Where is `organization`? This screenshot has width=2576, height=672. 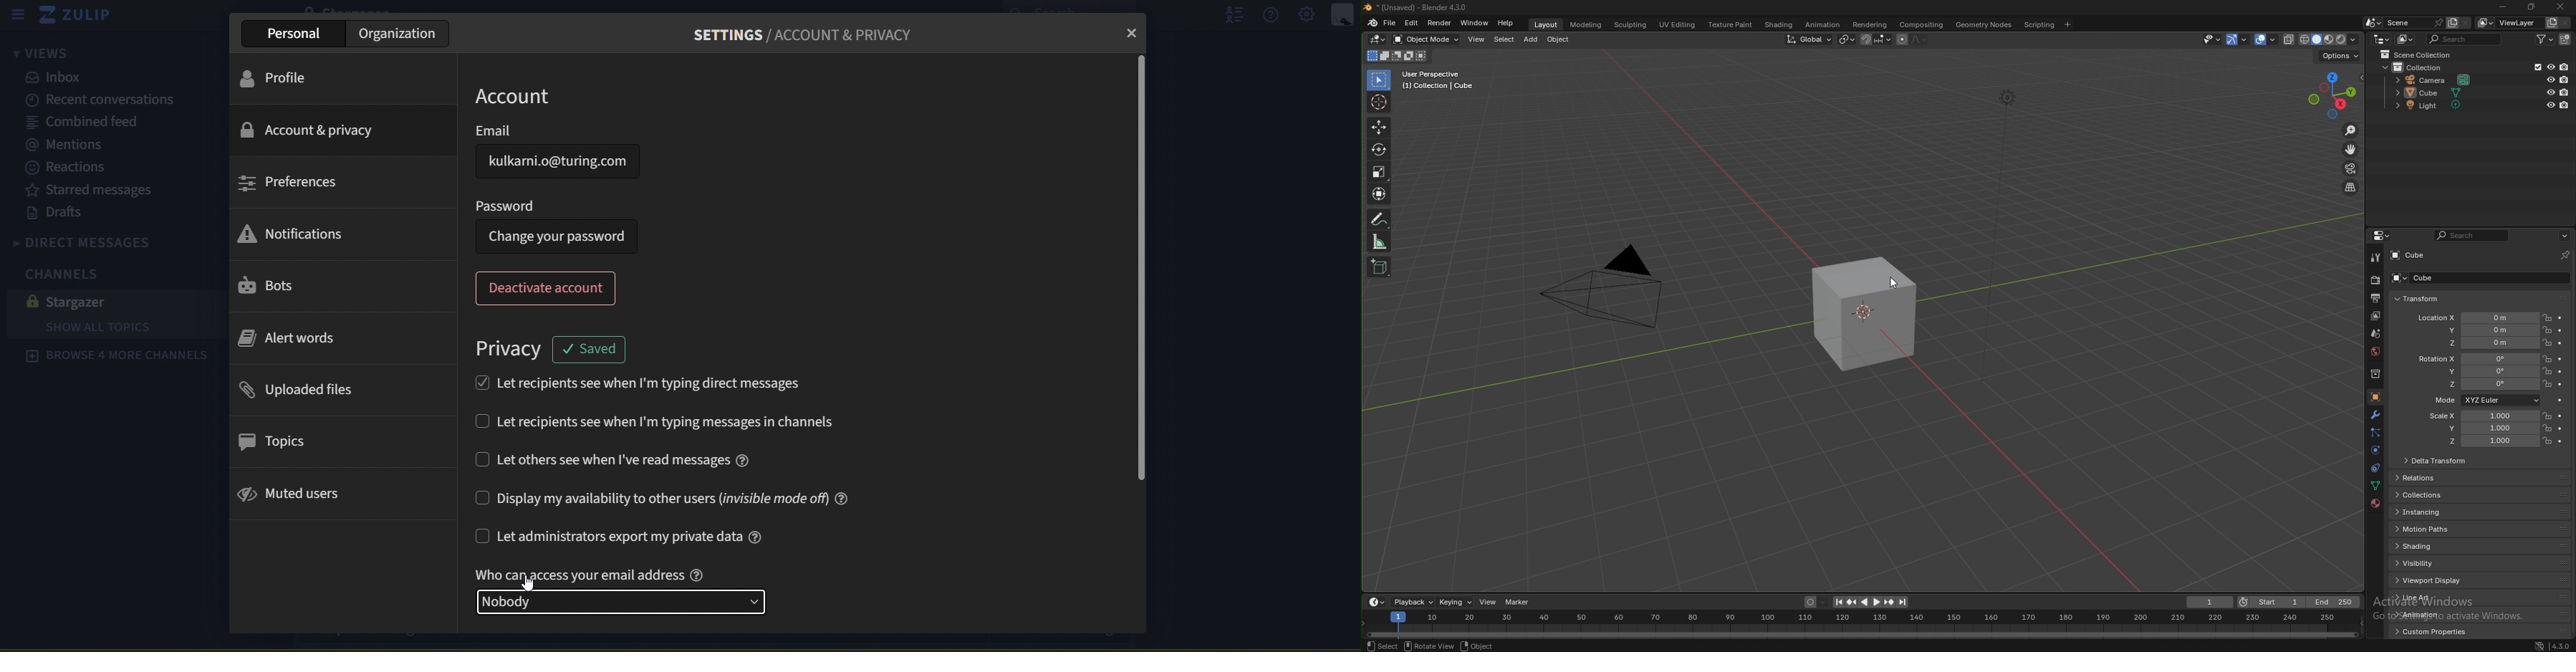
organization is located at coordinates (400, 33).